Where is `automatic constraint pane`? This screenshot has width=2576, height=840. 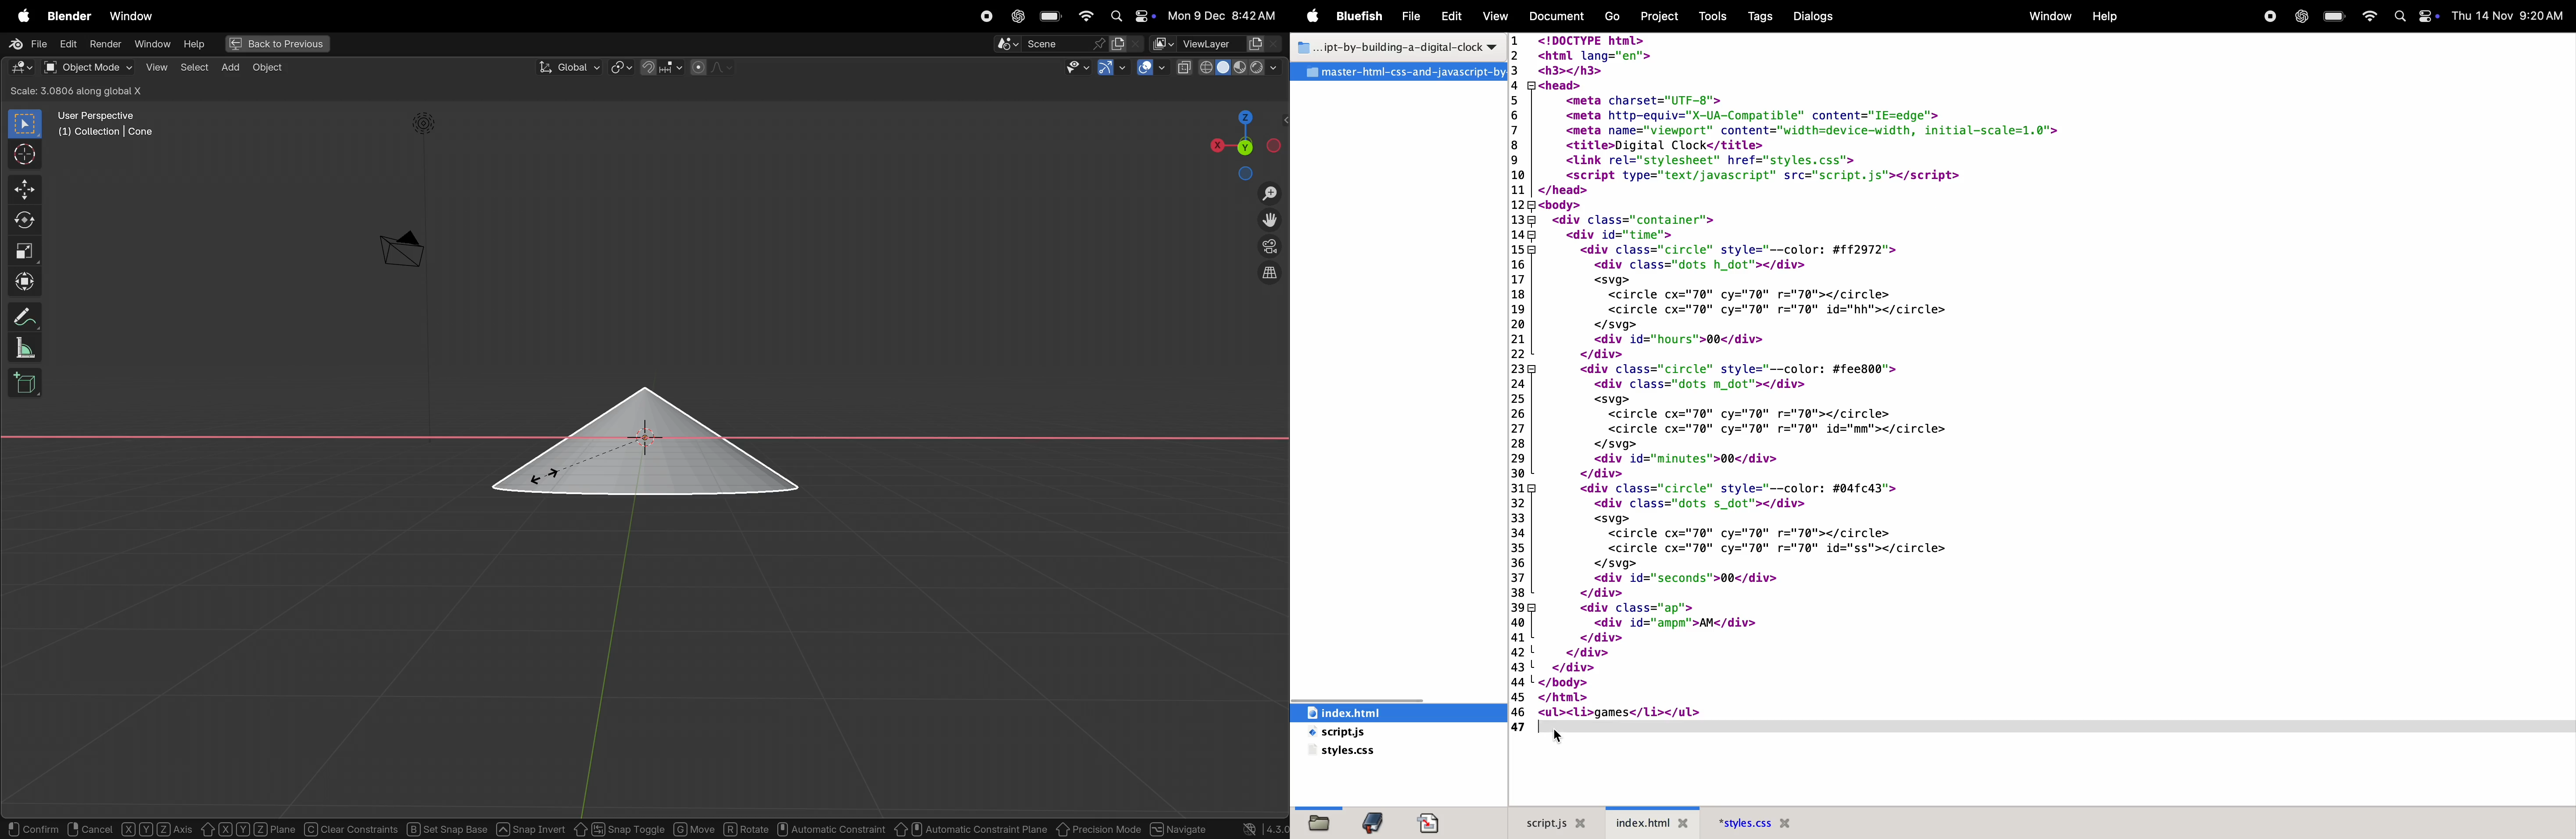 automatic constraint pane is located at coordinates (971, 829).